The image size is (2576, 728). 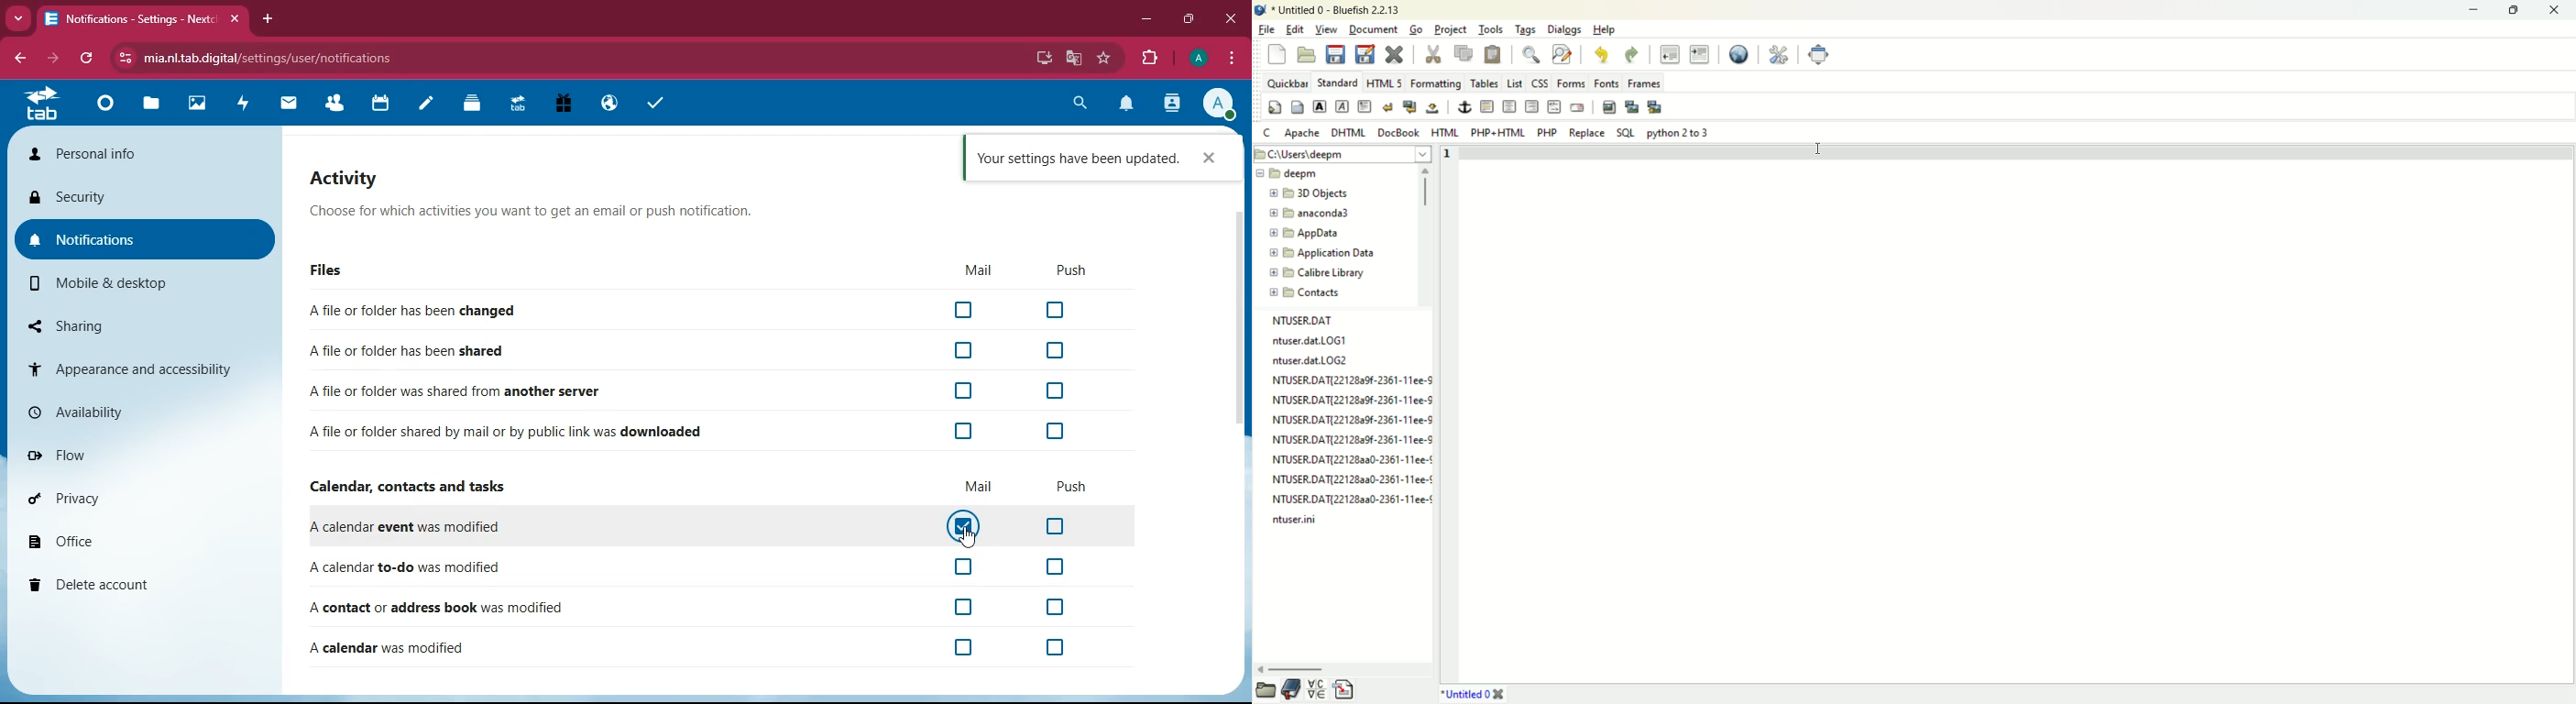 I want to click on A file or folder was shared from another server, so click(x=698, y=392).